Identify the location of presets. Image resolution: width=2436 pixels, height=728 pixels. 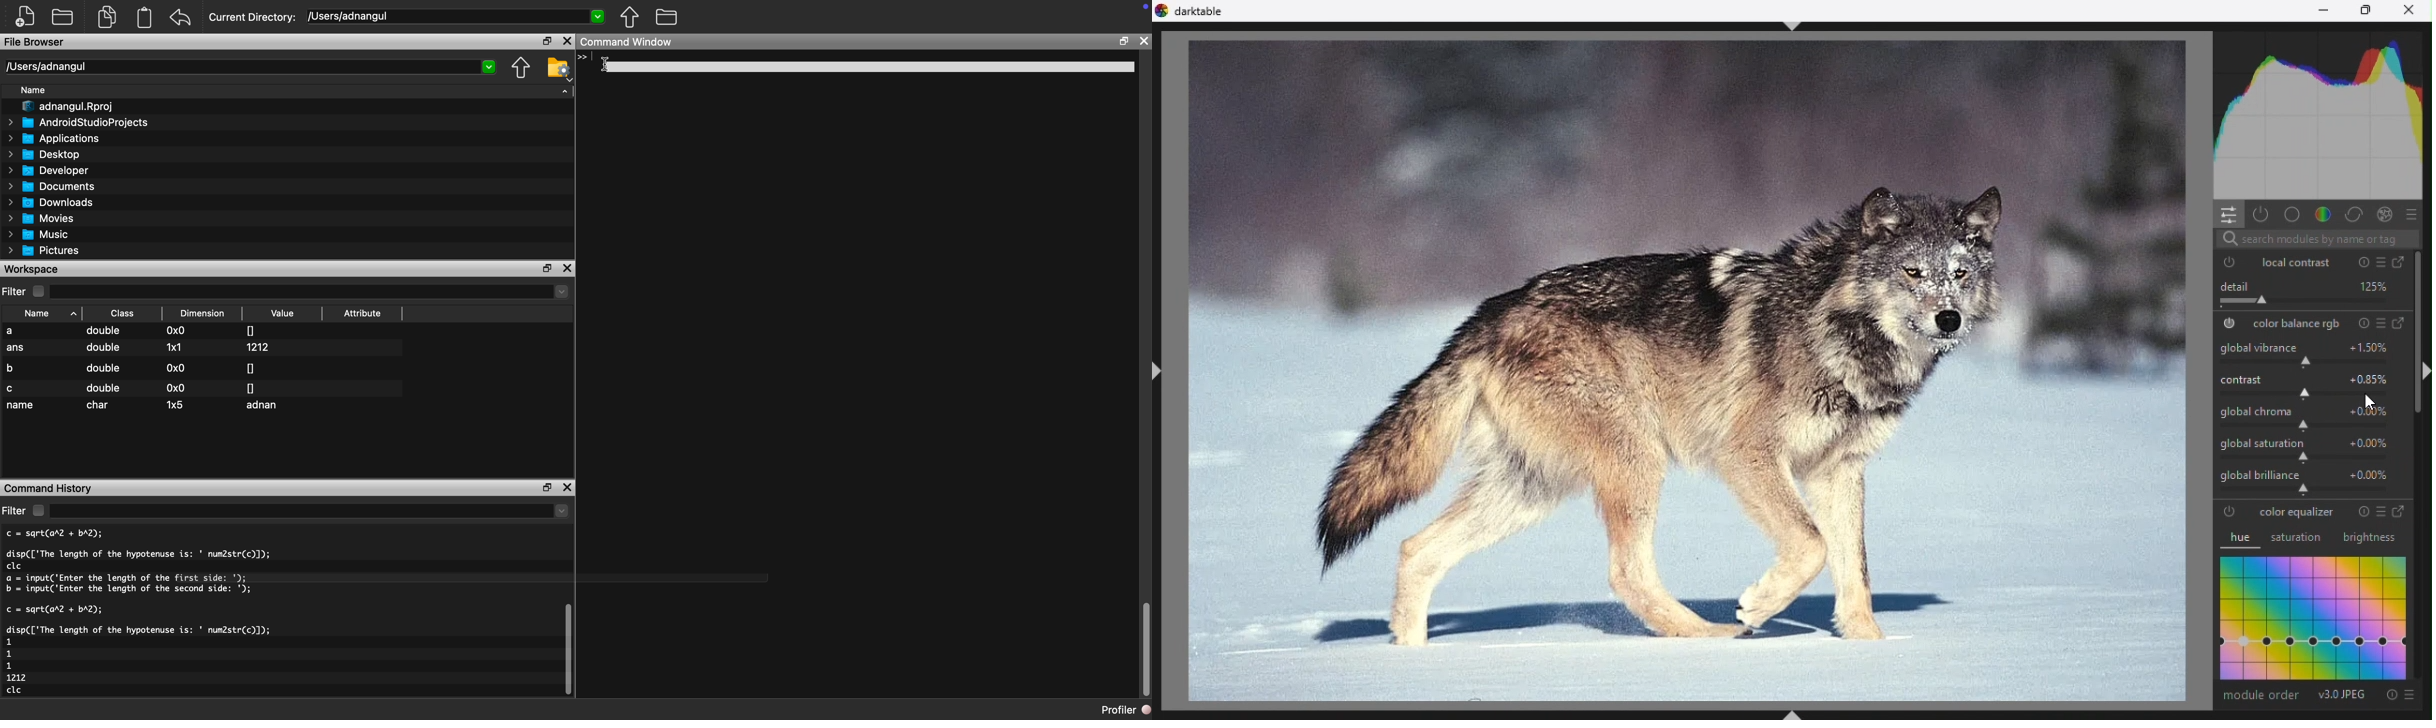
(2414, 213).